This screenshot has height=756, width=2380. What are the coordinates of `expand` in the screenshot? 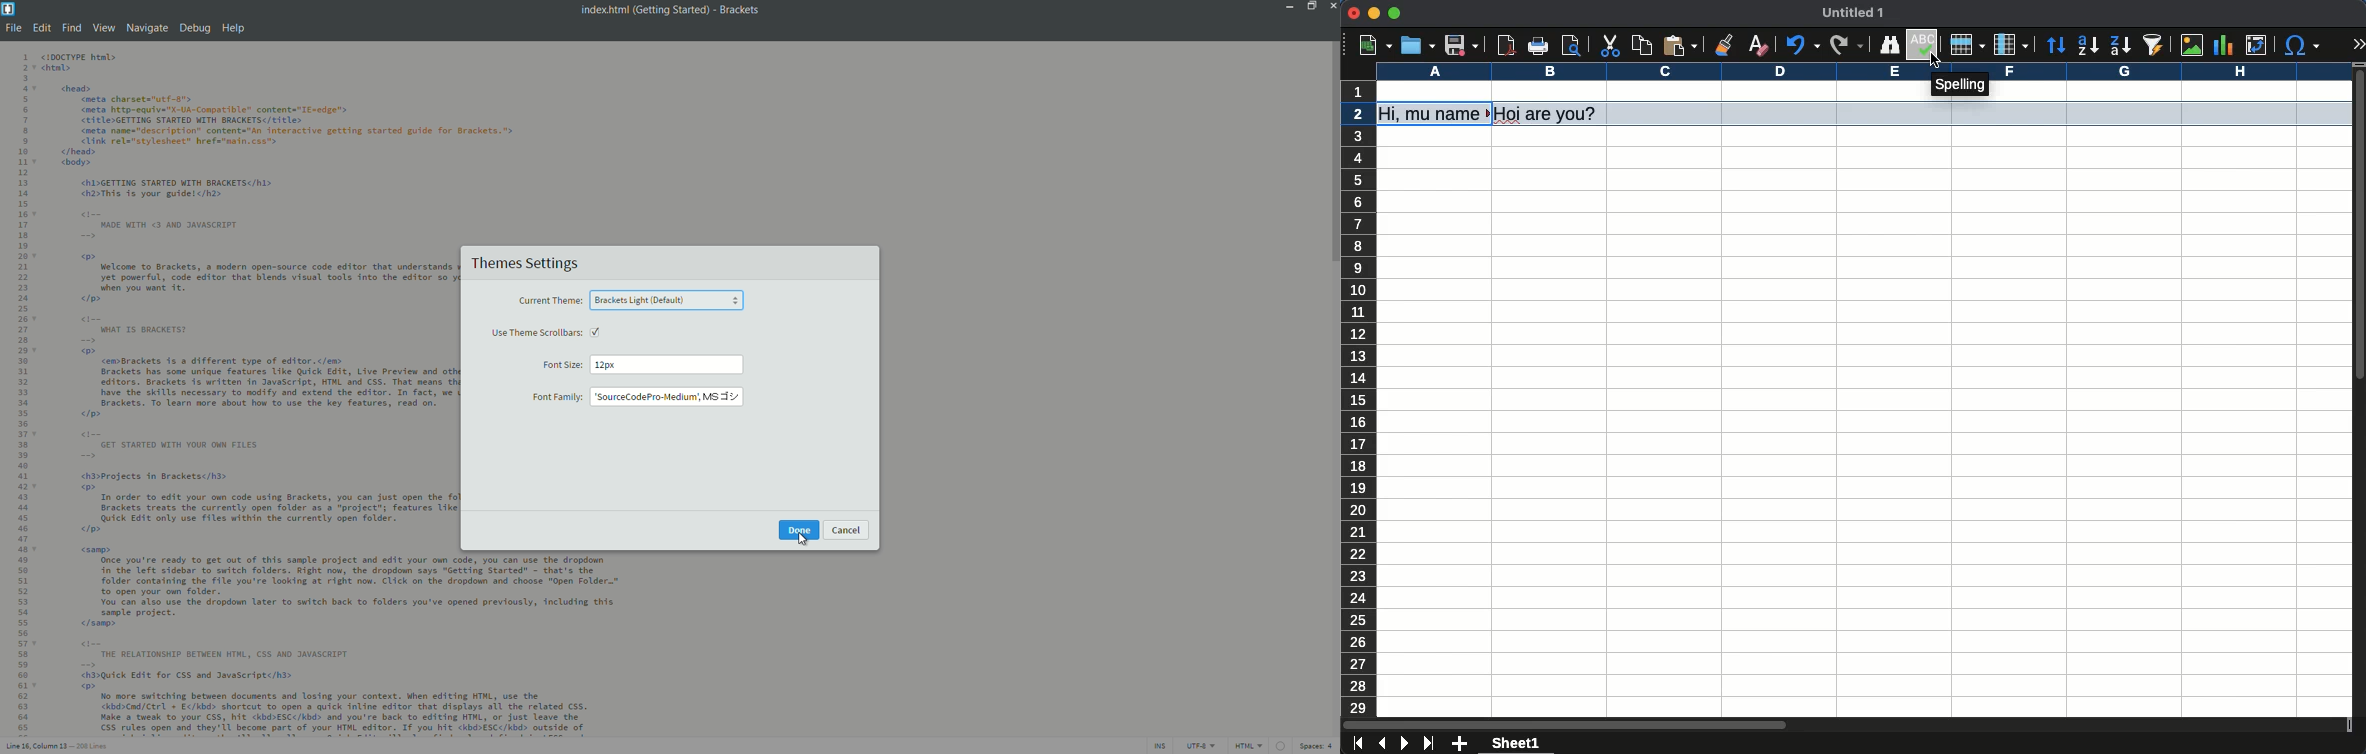 It's located at (2360, 45).